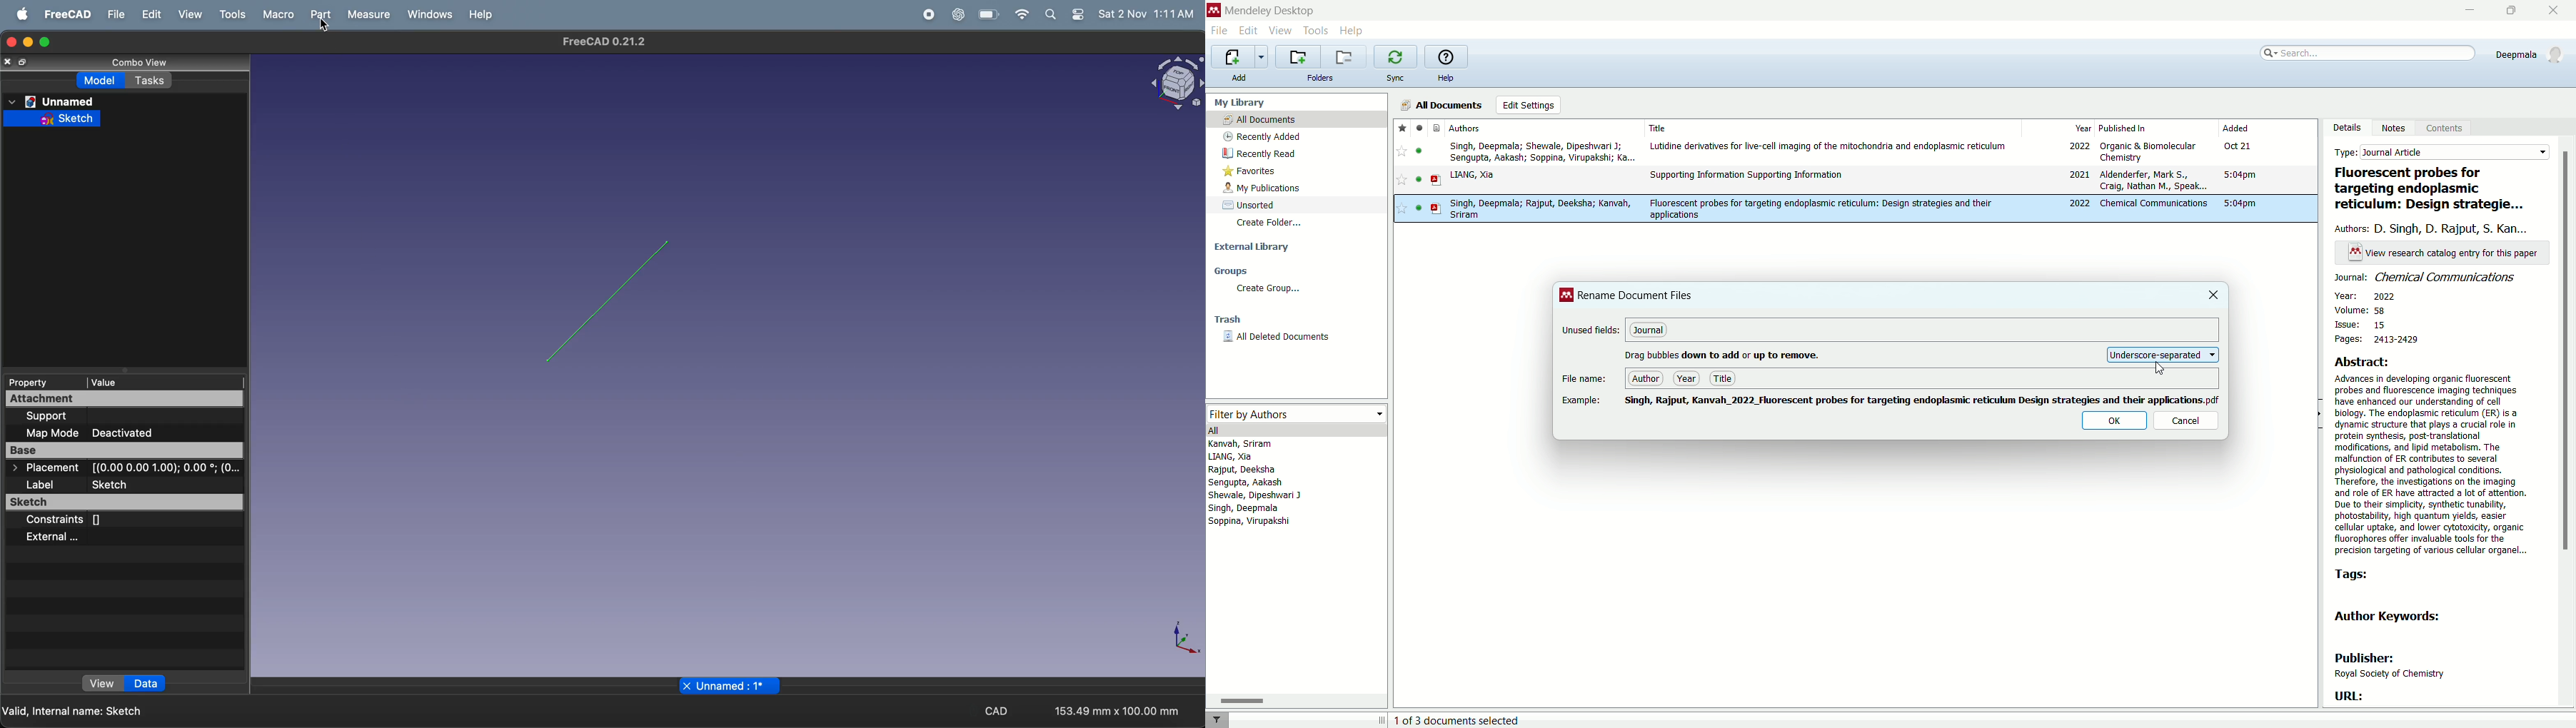 This screenshot has width=2576, height=728. Describe the element at coordinates (609, 301) in the screenshot. I see `2D line` at that location.